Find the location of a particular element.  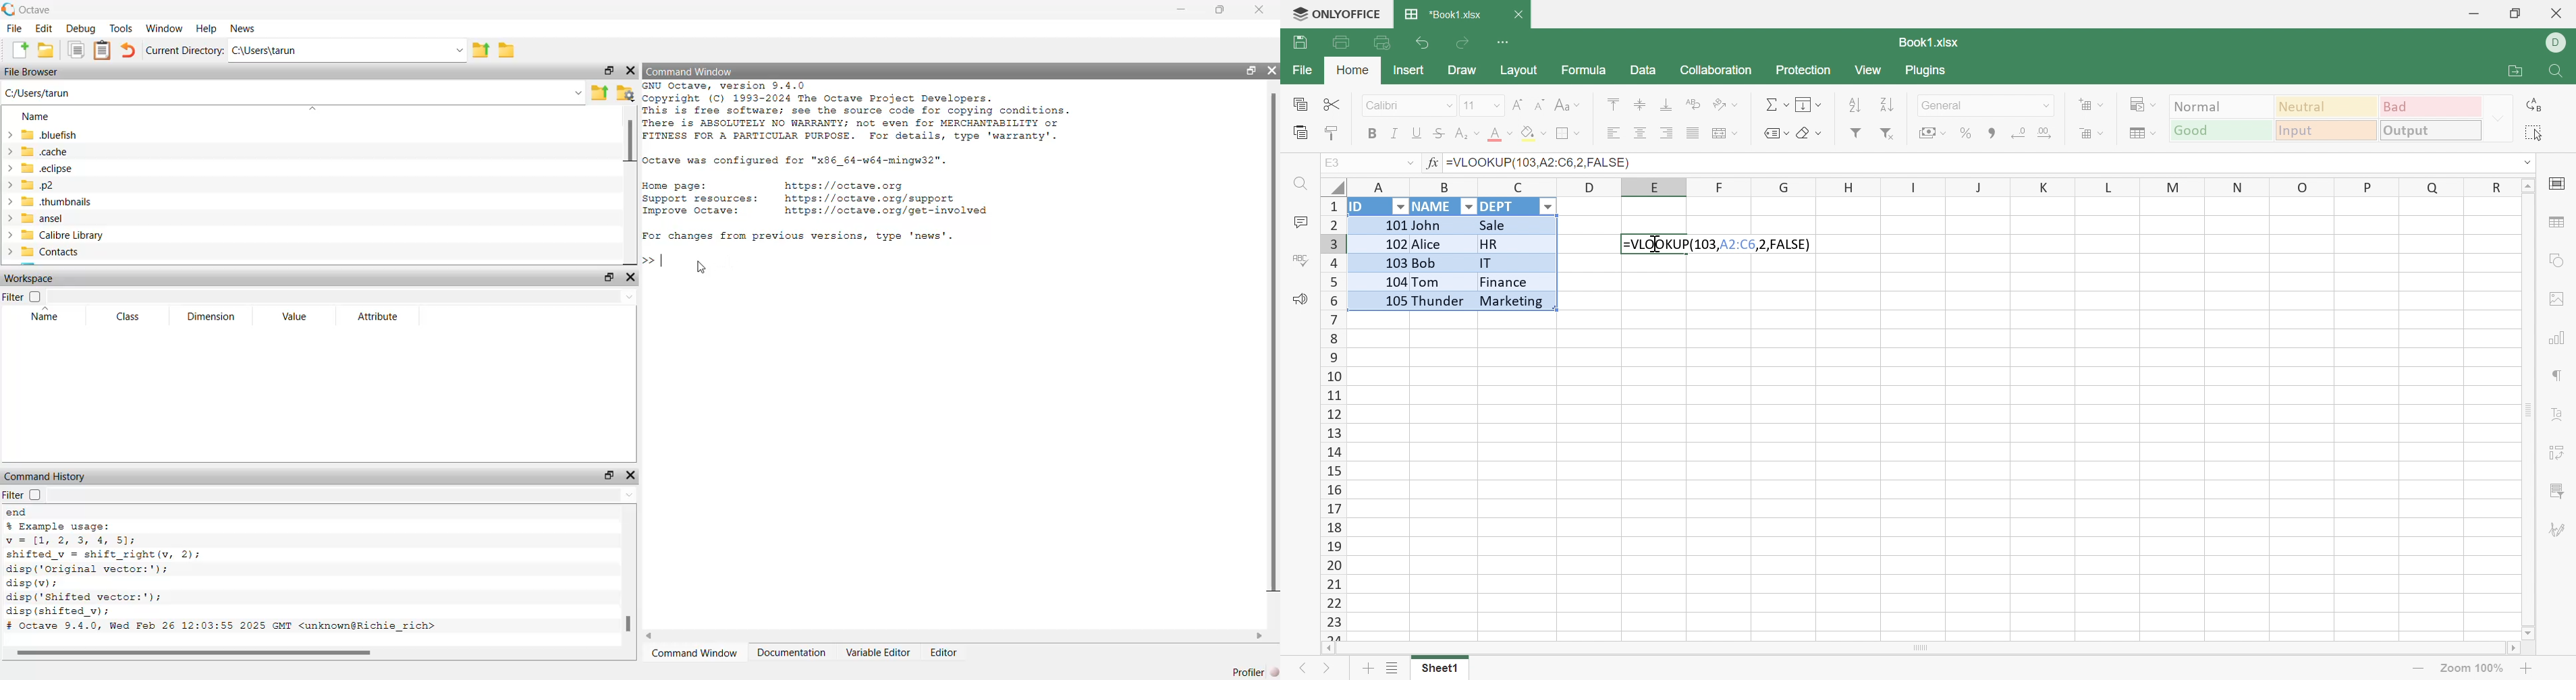

.p2 is located at coordinates (65, 185).